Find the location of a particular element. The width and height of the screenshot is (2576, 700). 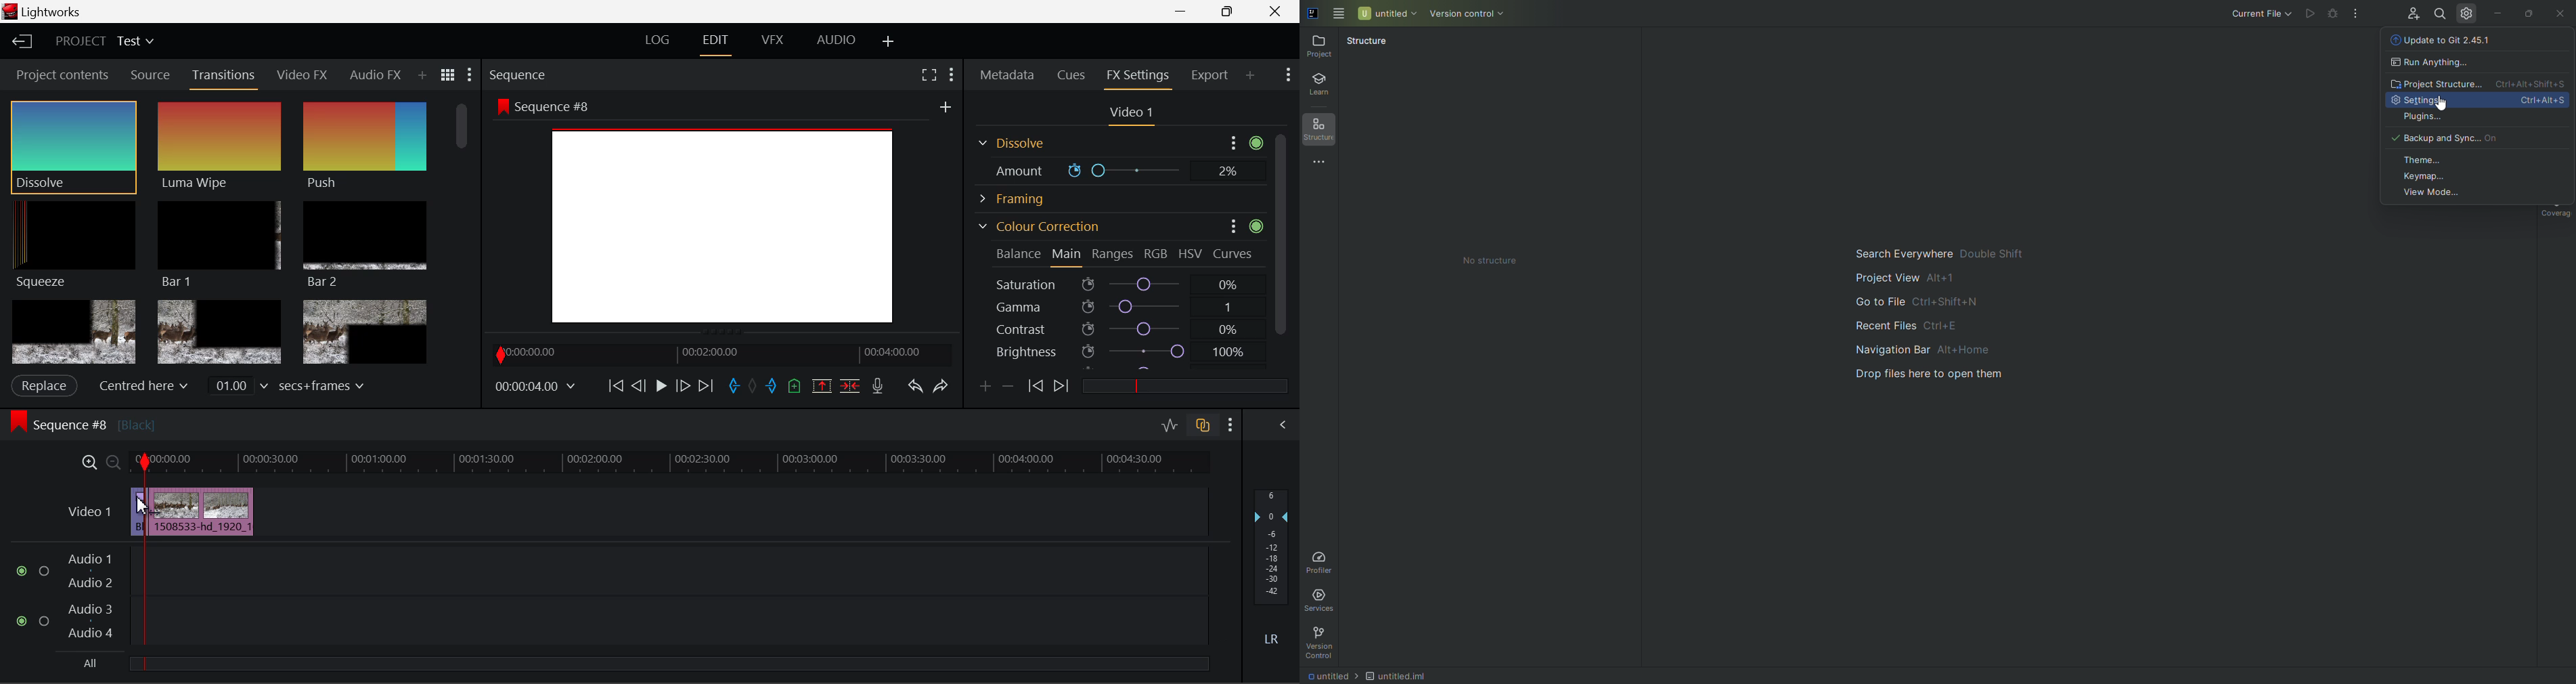

Icon is located at coordinates (1256, 143).